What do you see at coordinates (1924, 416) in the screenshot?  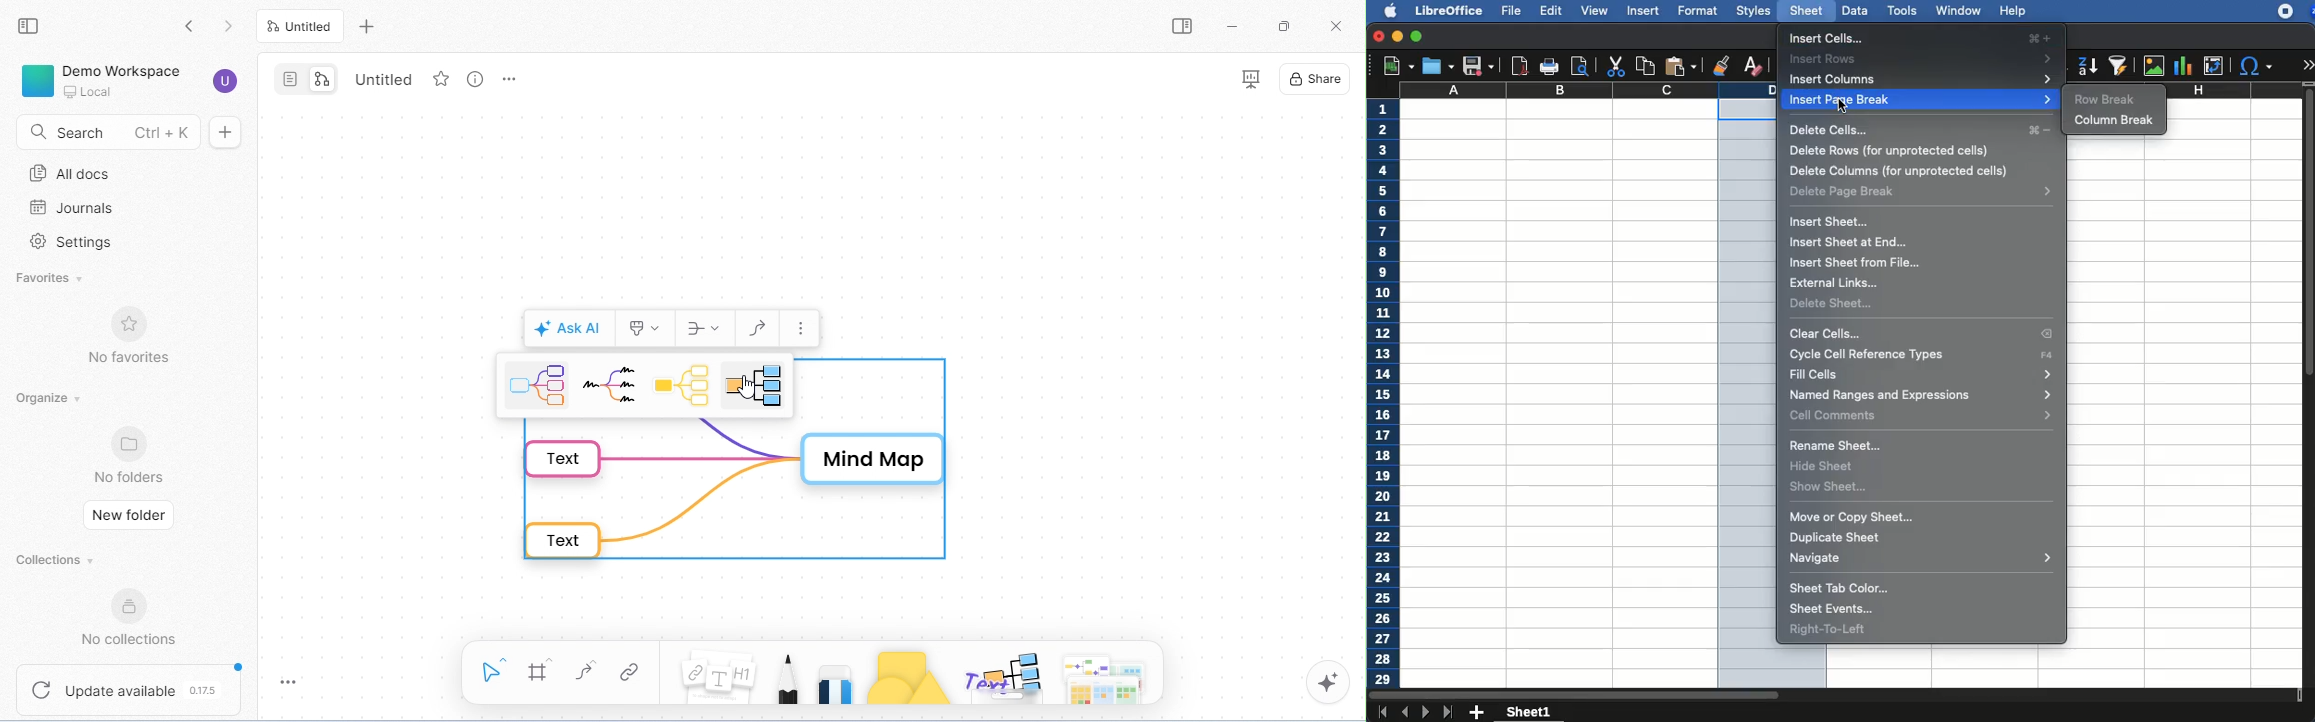 I see `cell commands` at bounding box center [1924, 416].